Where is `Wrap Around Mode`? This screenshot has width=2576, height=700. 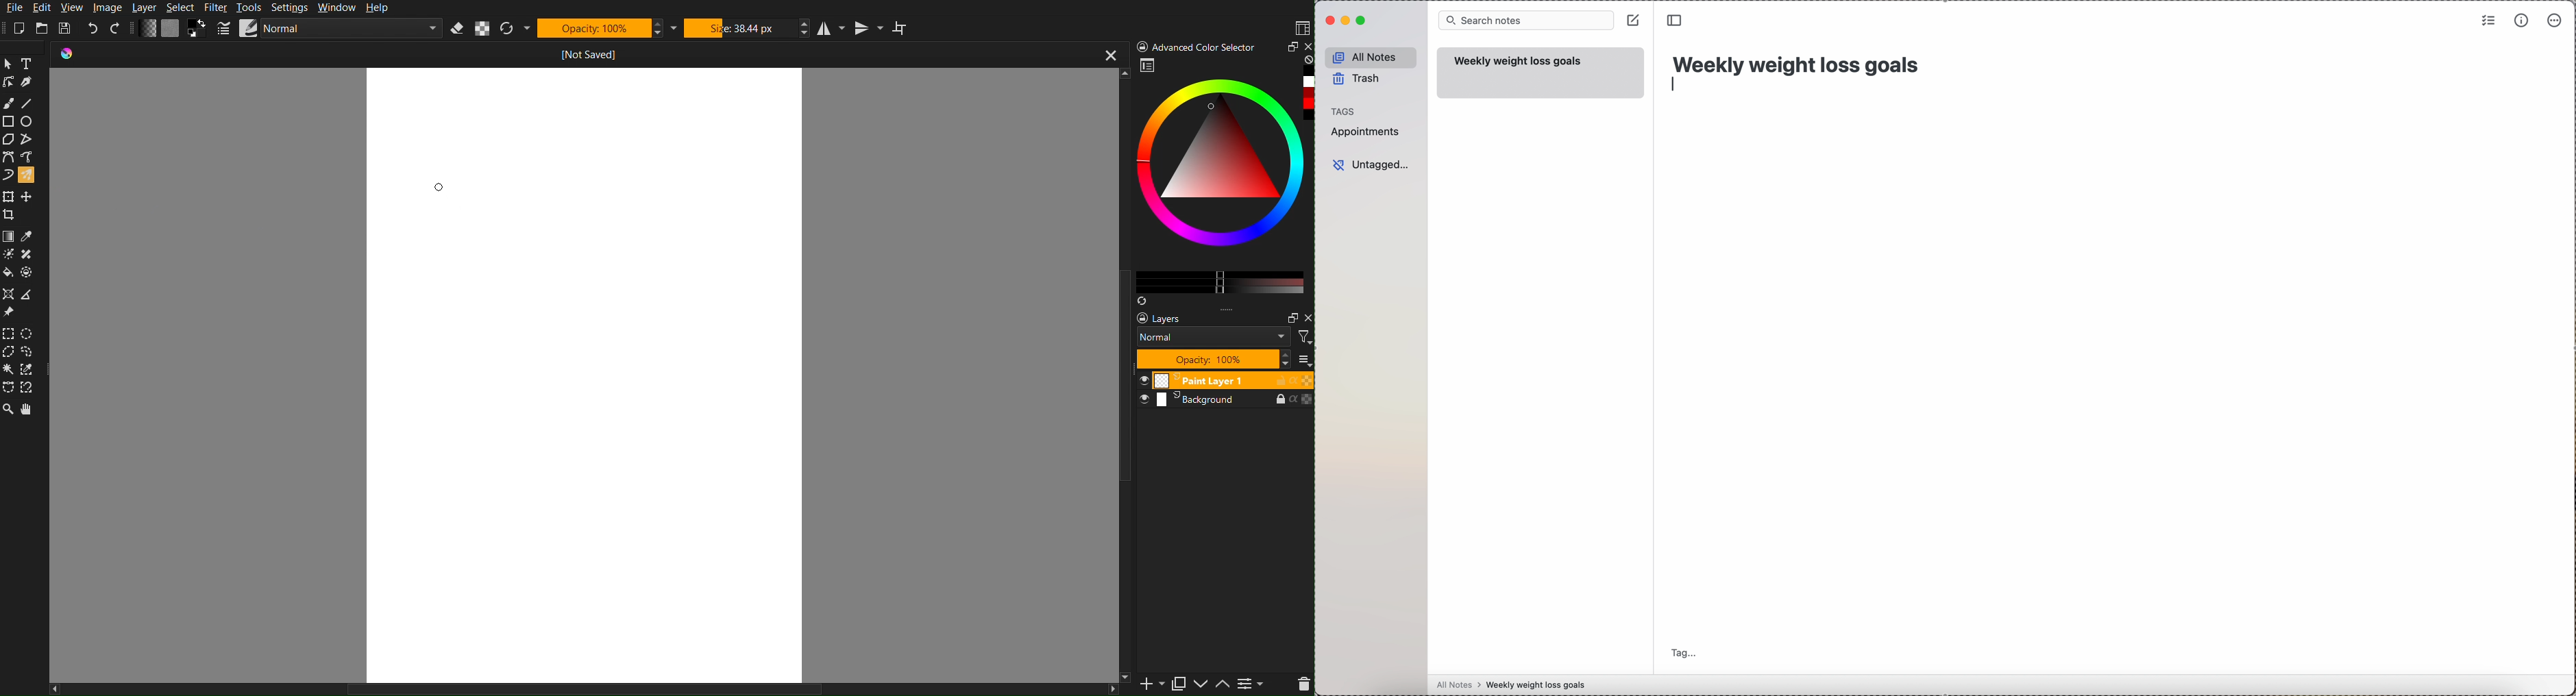 Wrap Around Mode is located at coordinates (902, 28).